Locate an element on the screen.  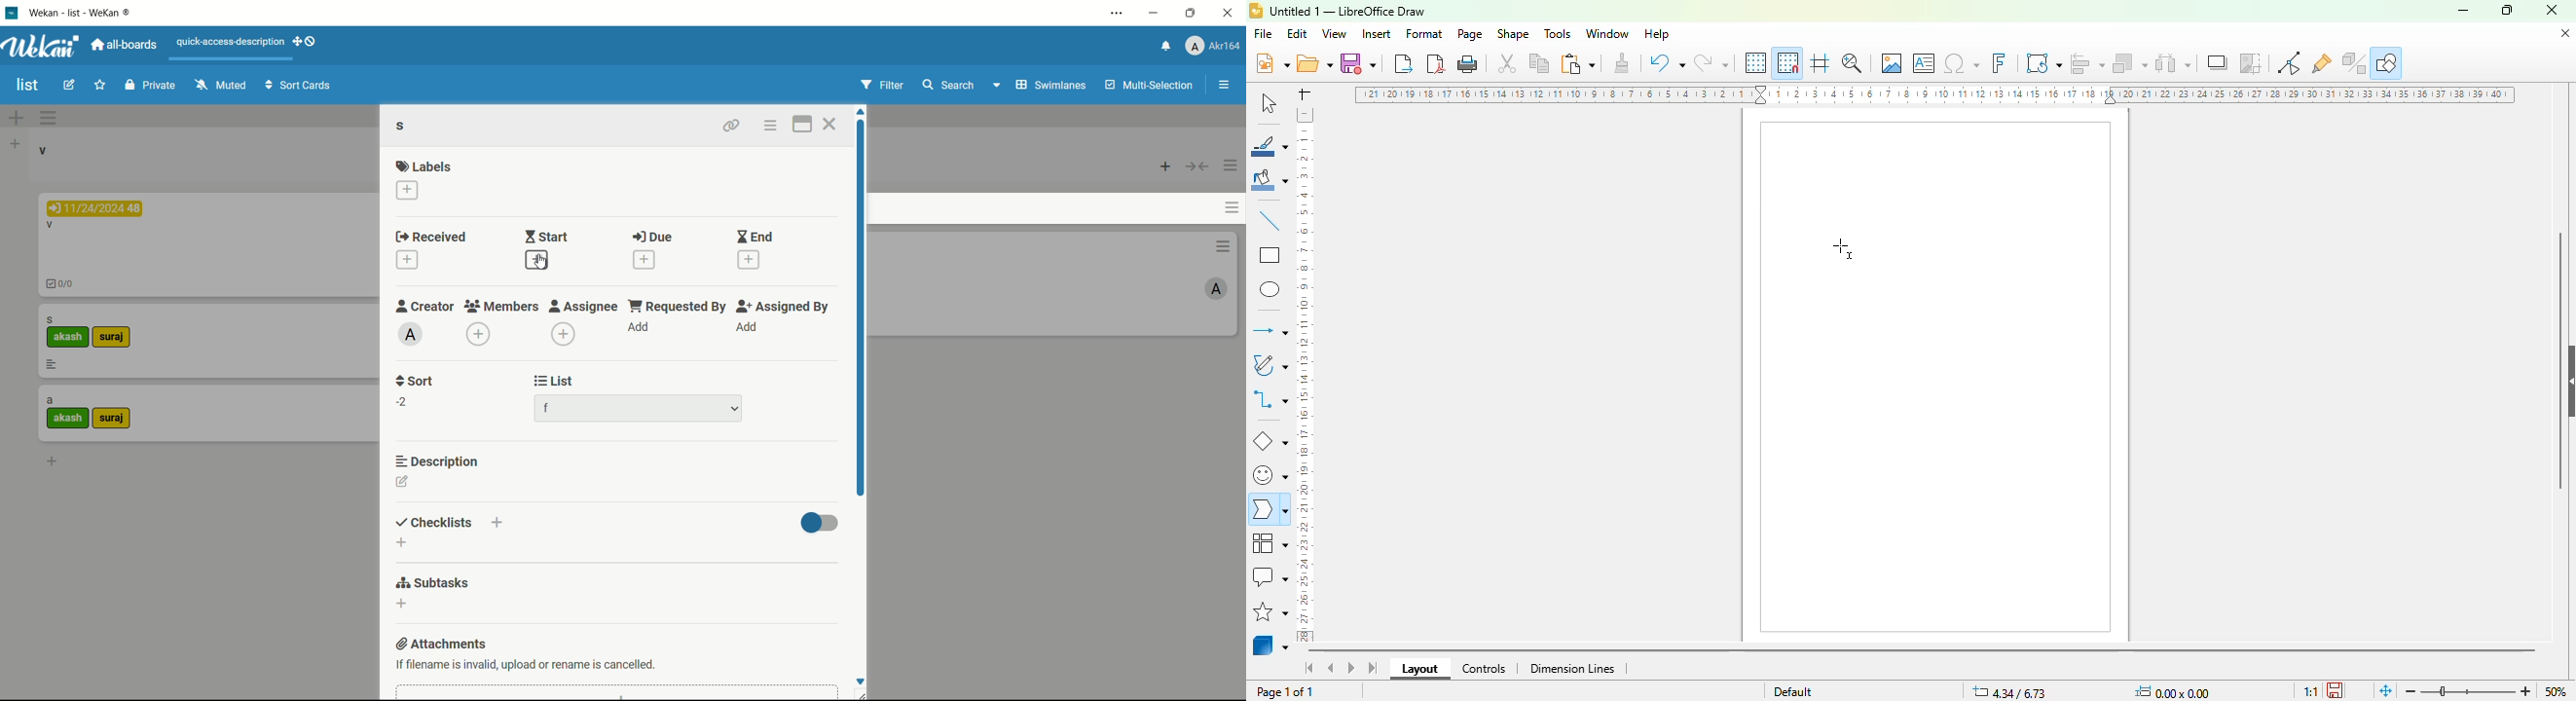
list actions is located at coordinates (1230, 167).